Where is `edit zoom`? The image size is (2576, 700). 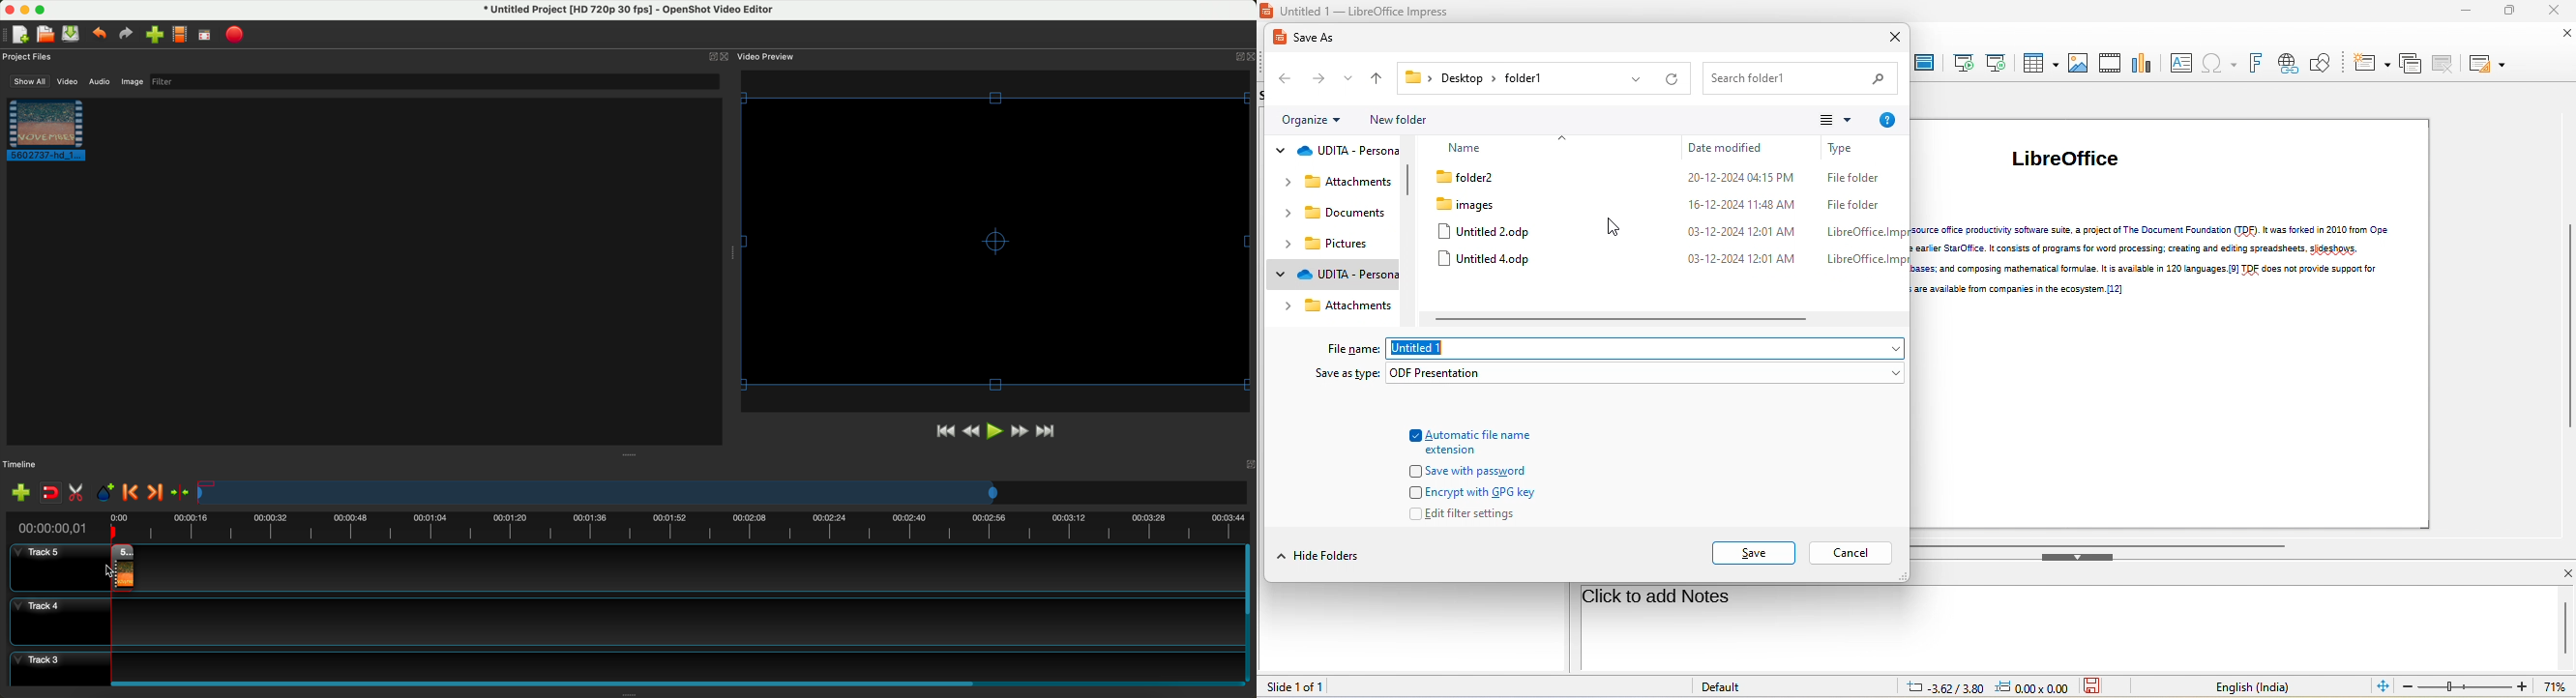
edit zoom is located at coordinates (2465, 687).